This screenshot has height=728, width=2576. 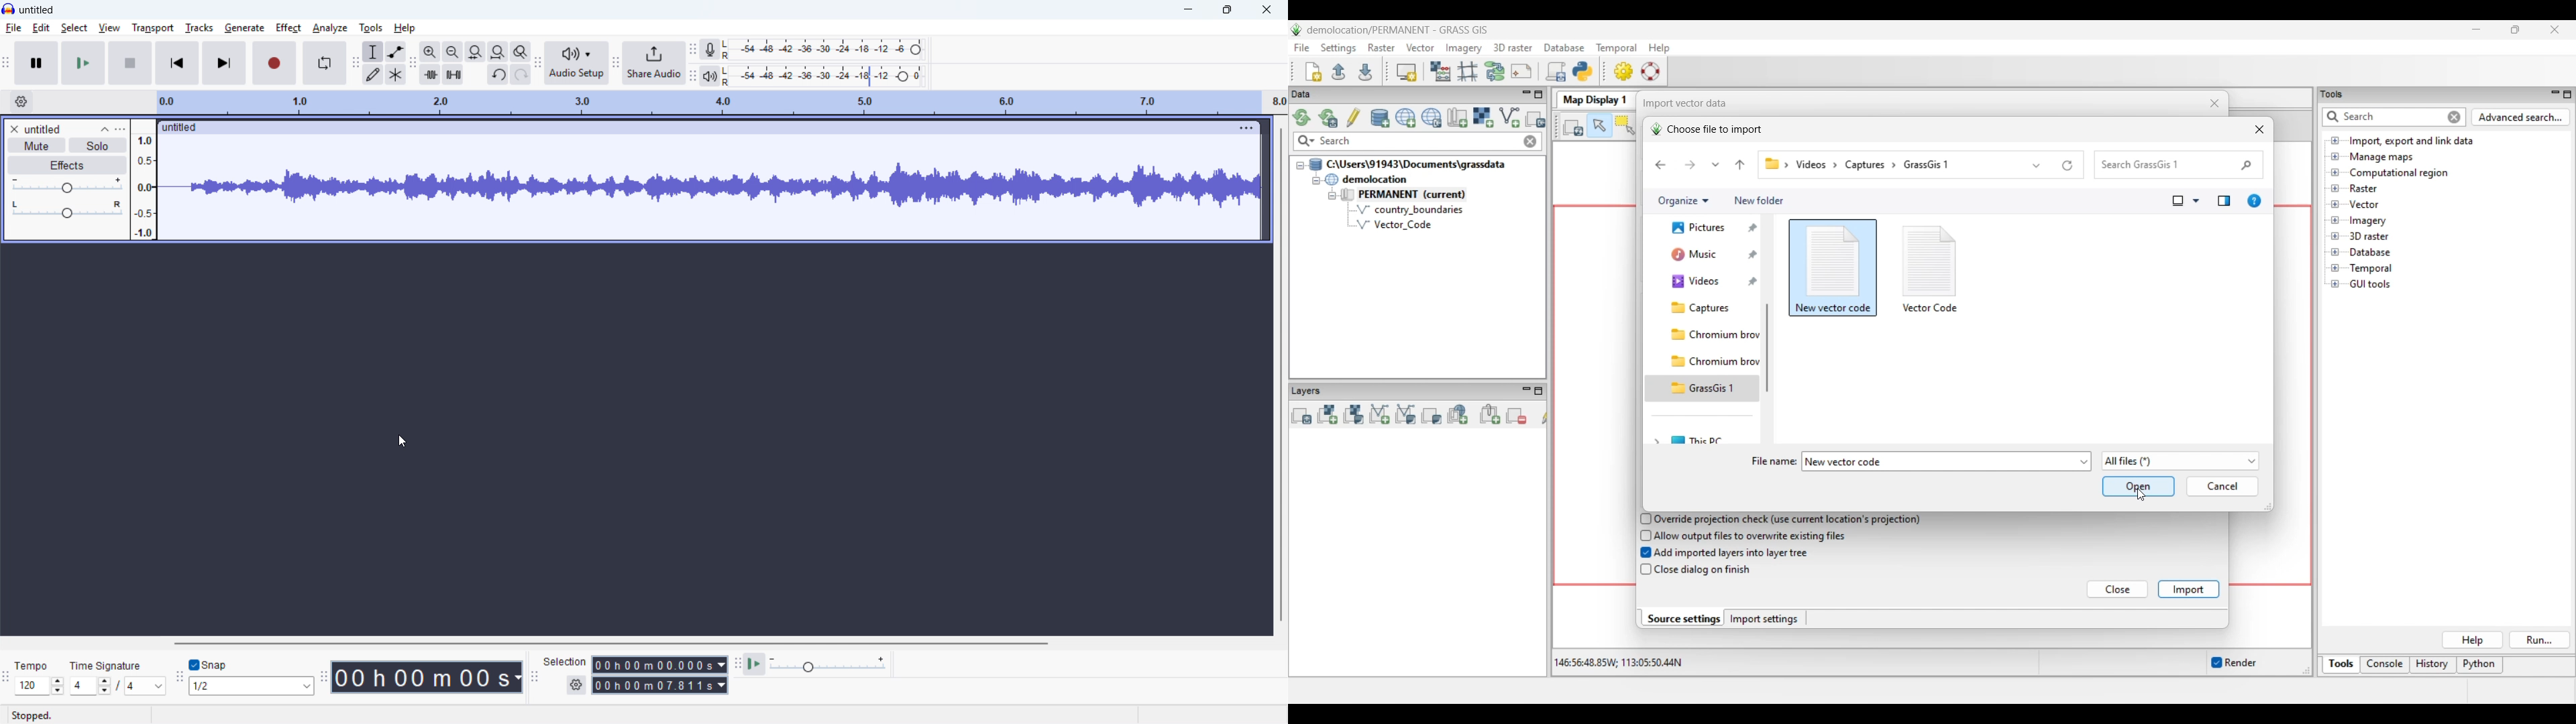 I want to click on envelope tool, so click(x=394, y=52).